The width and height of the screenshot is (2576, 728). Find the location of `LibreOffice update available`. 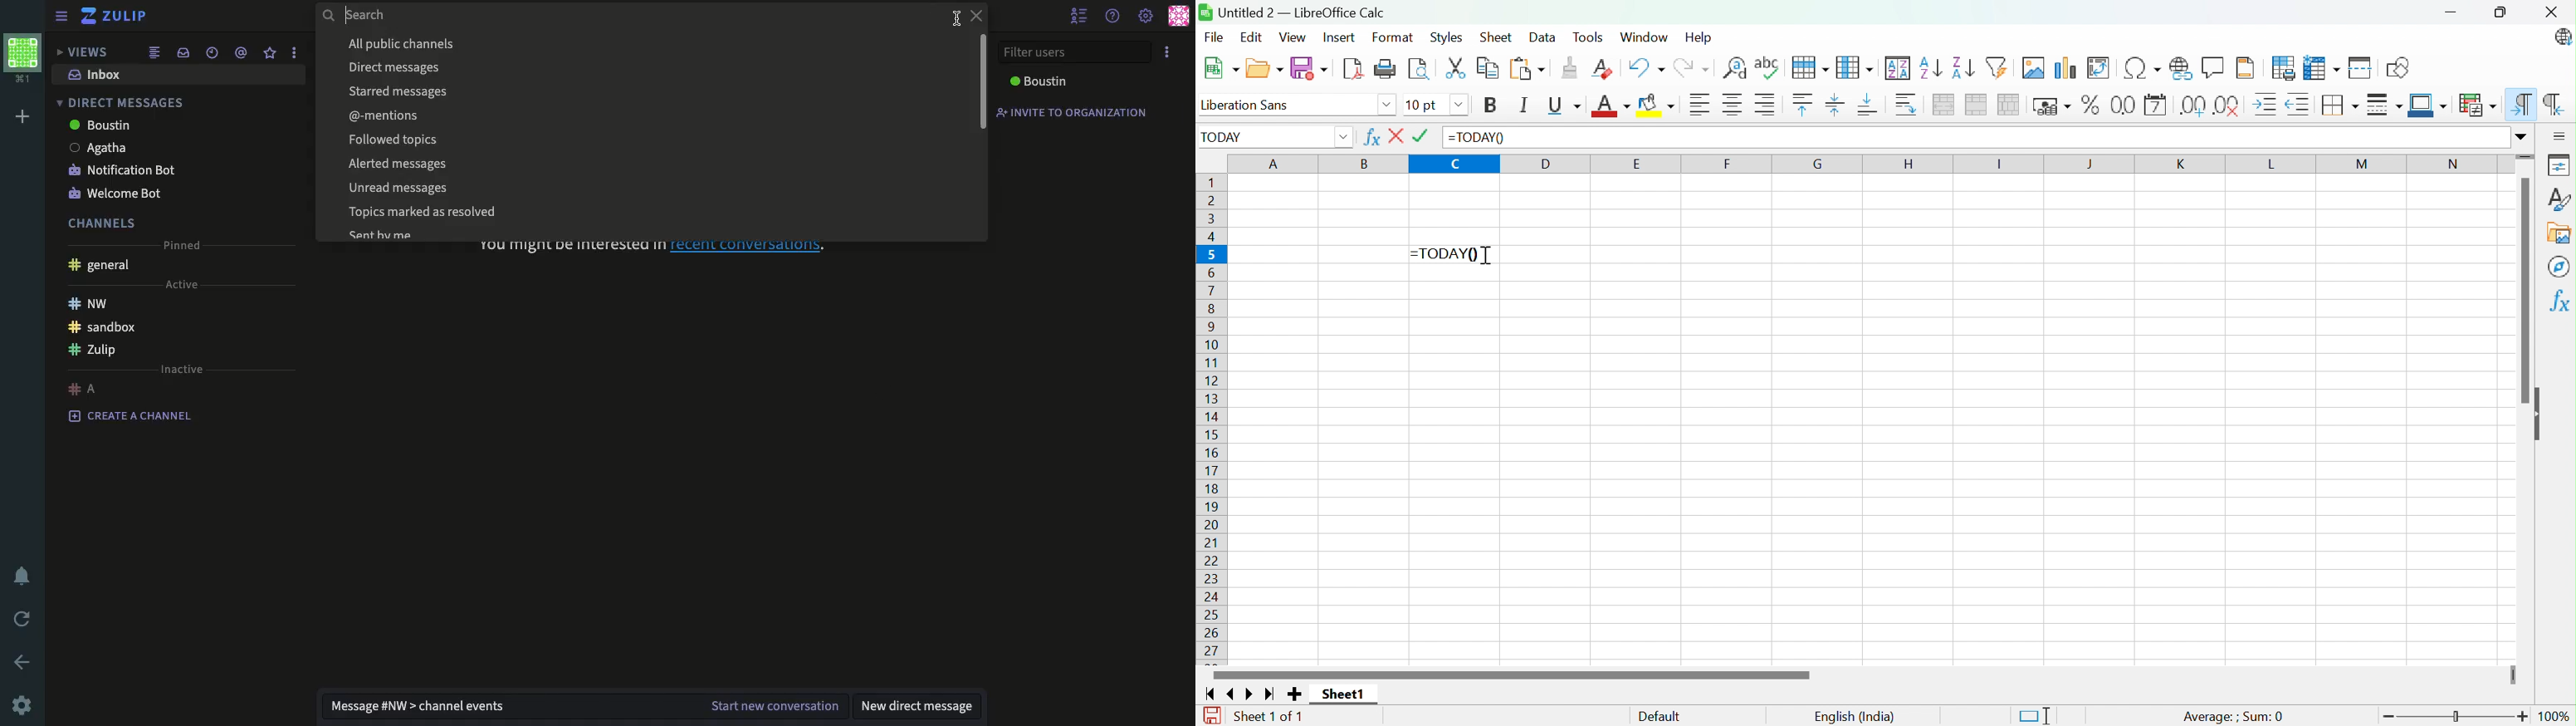

LibreOffice update available is located at coordinates (2562, 37).